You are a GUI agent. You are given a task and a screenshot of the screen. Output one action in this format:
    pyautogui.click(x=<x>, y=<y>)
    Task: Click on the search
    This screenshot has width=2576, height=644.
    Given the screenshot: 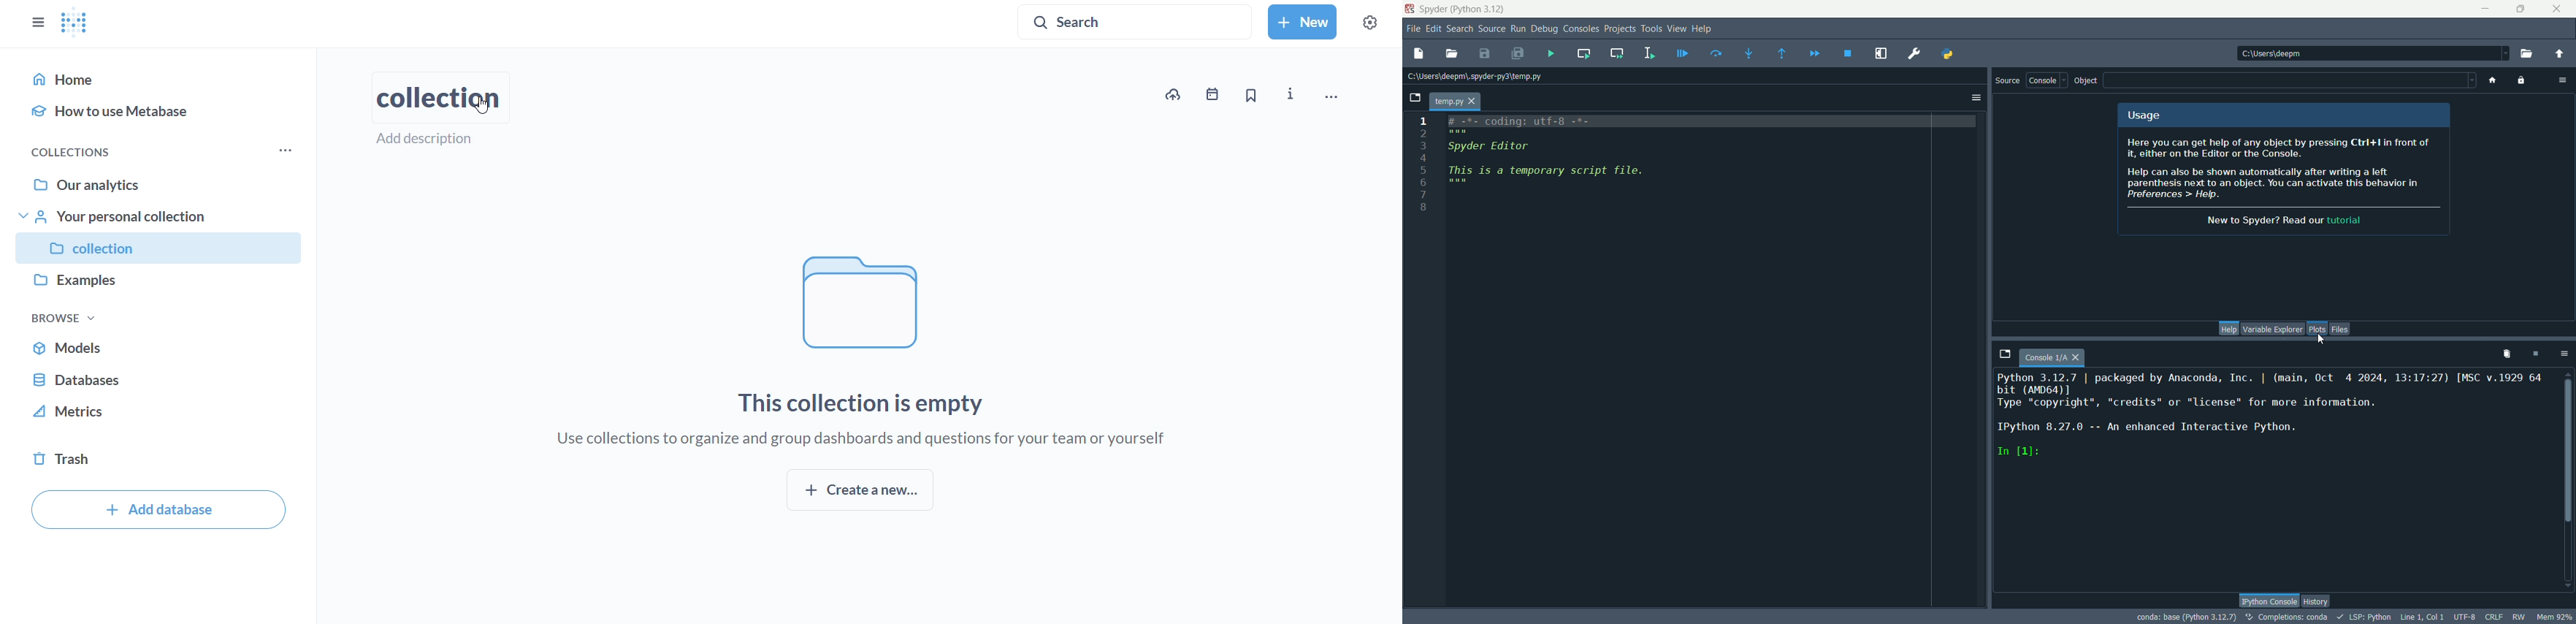 What is the action you would take?
    pyautogui.click(x=1460, y=29)
    